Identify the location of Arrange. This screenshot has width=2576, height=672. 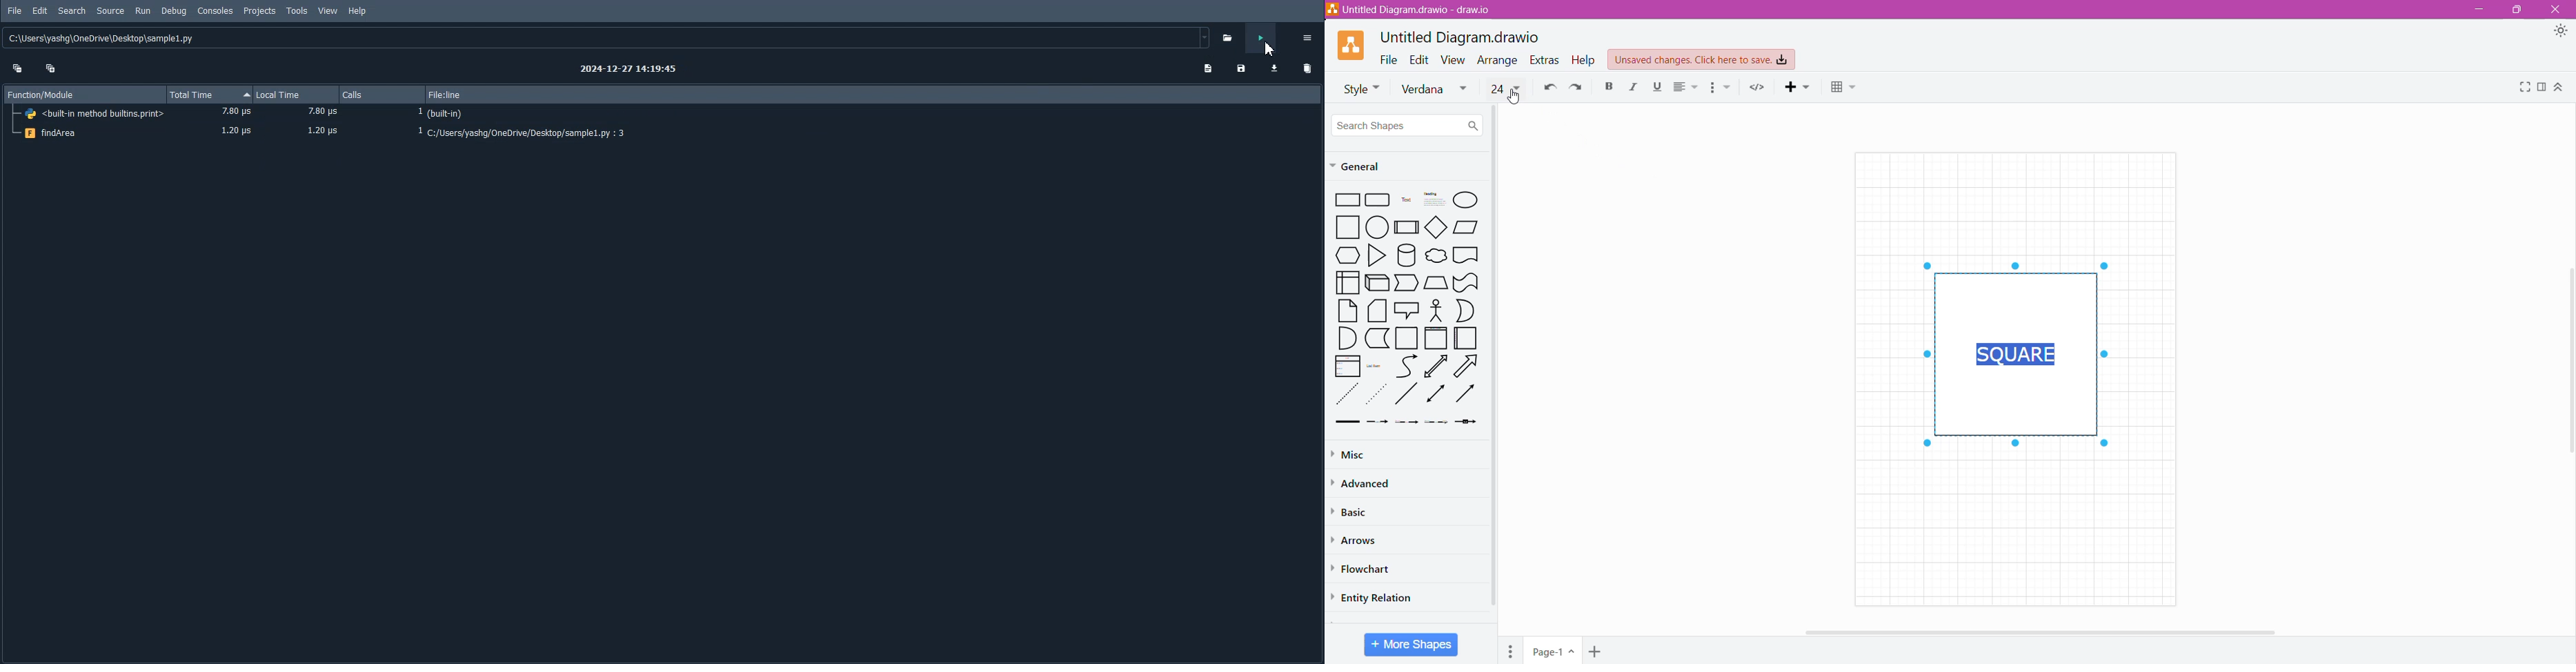
(1499, 61).